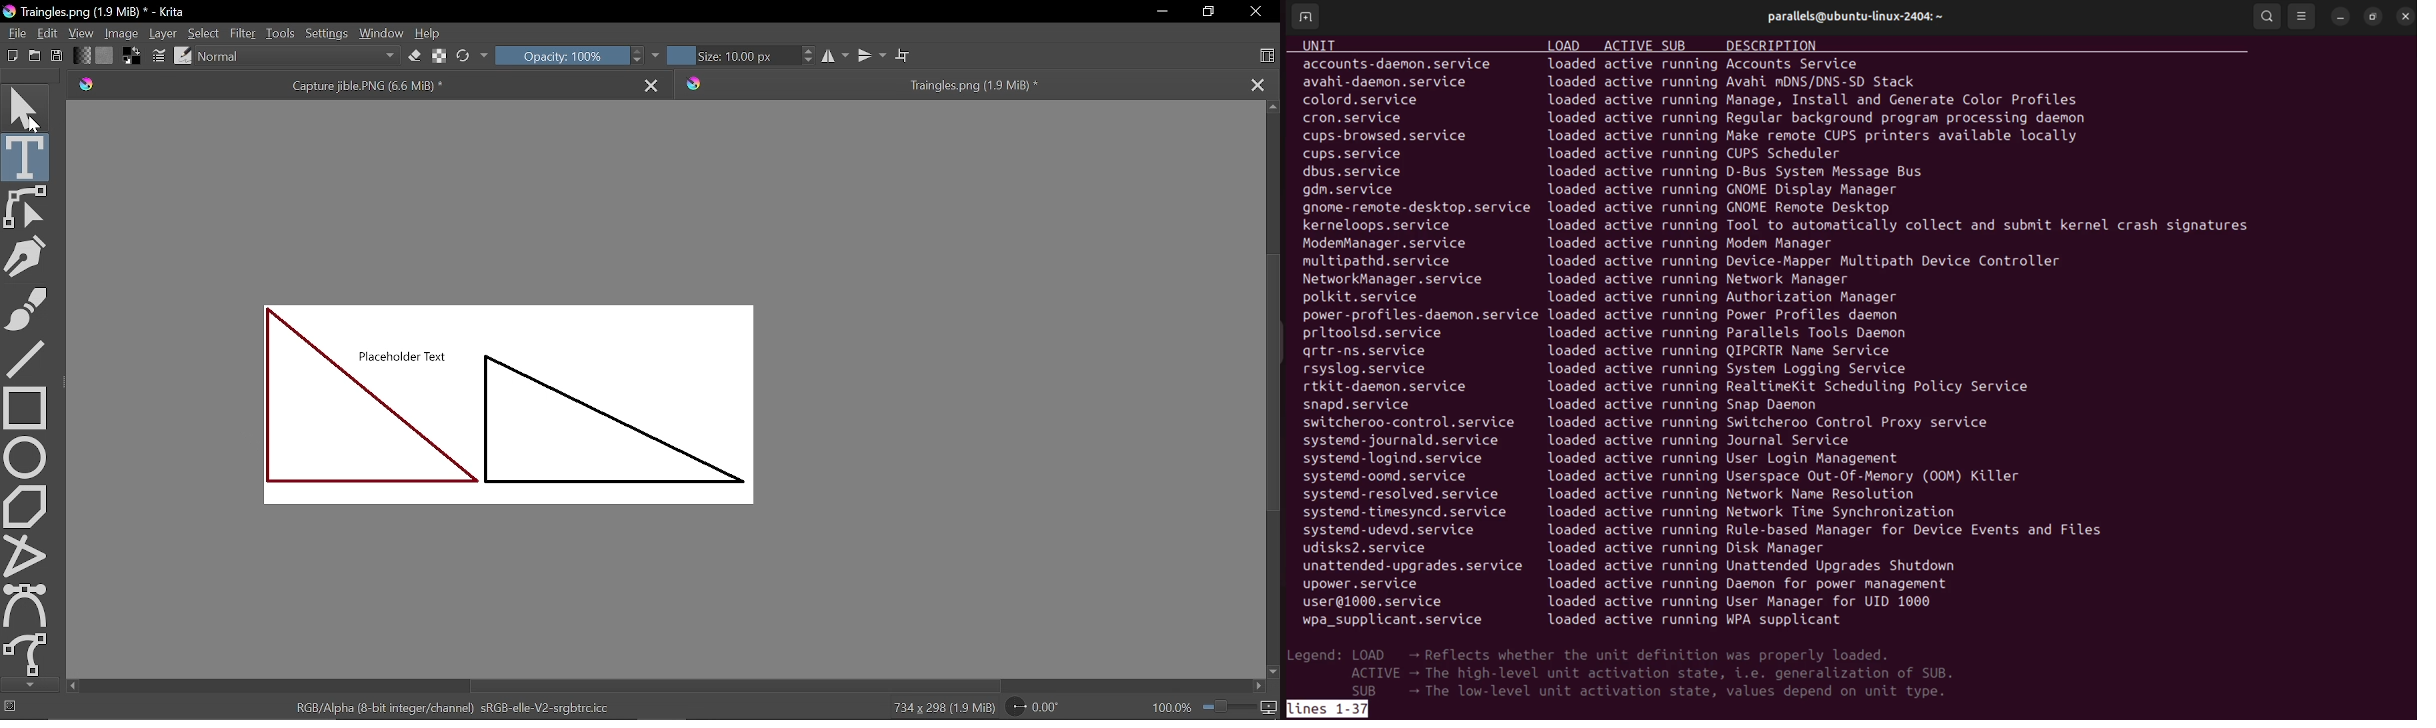  Describe the element at coordinates (504, 415) in the screenshot. I see `Placeholder Text` at that location.